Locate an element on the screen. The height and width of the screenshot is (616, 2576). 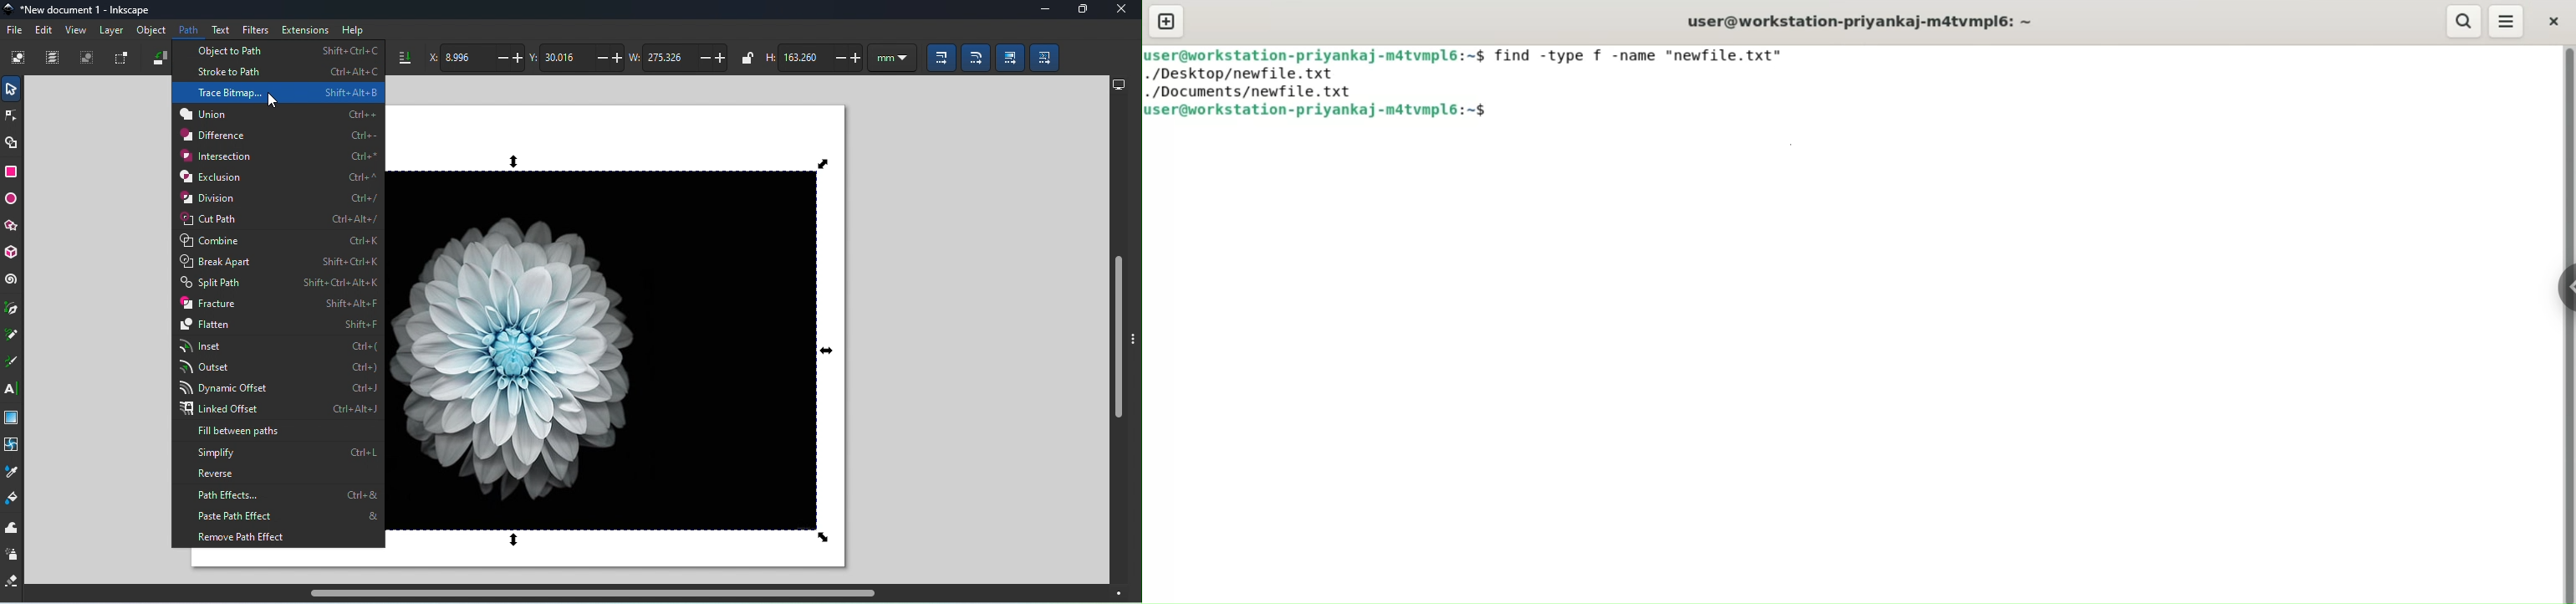
Path is located at coordinates (190, 29).